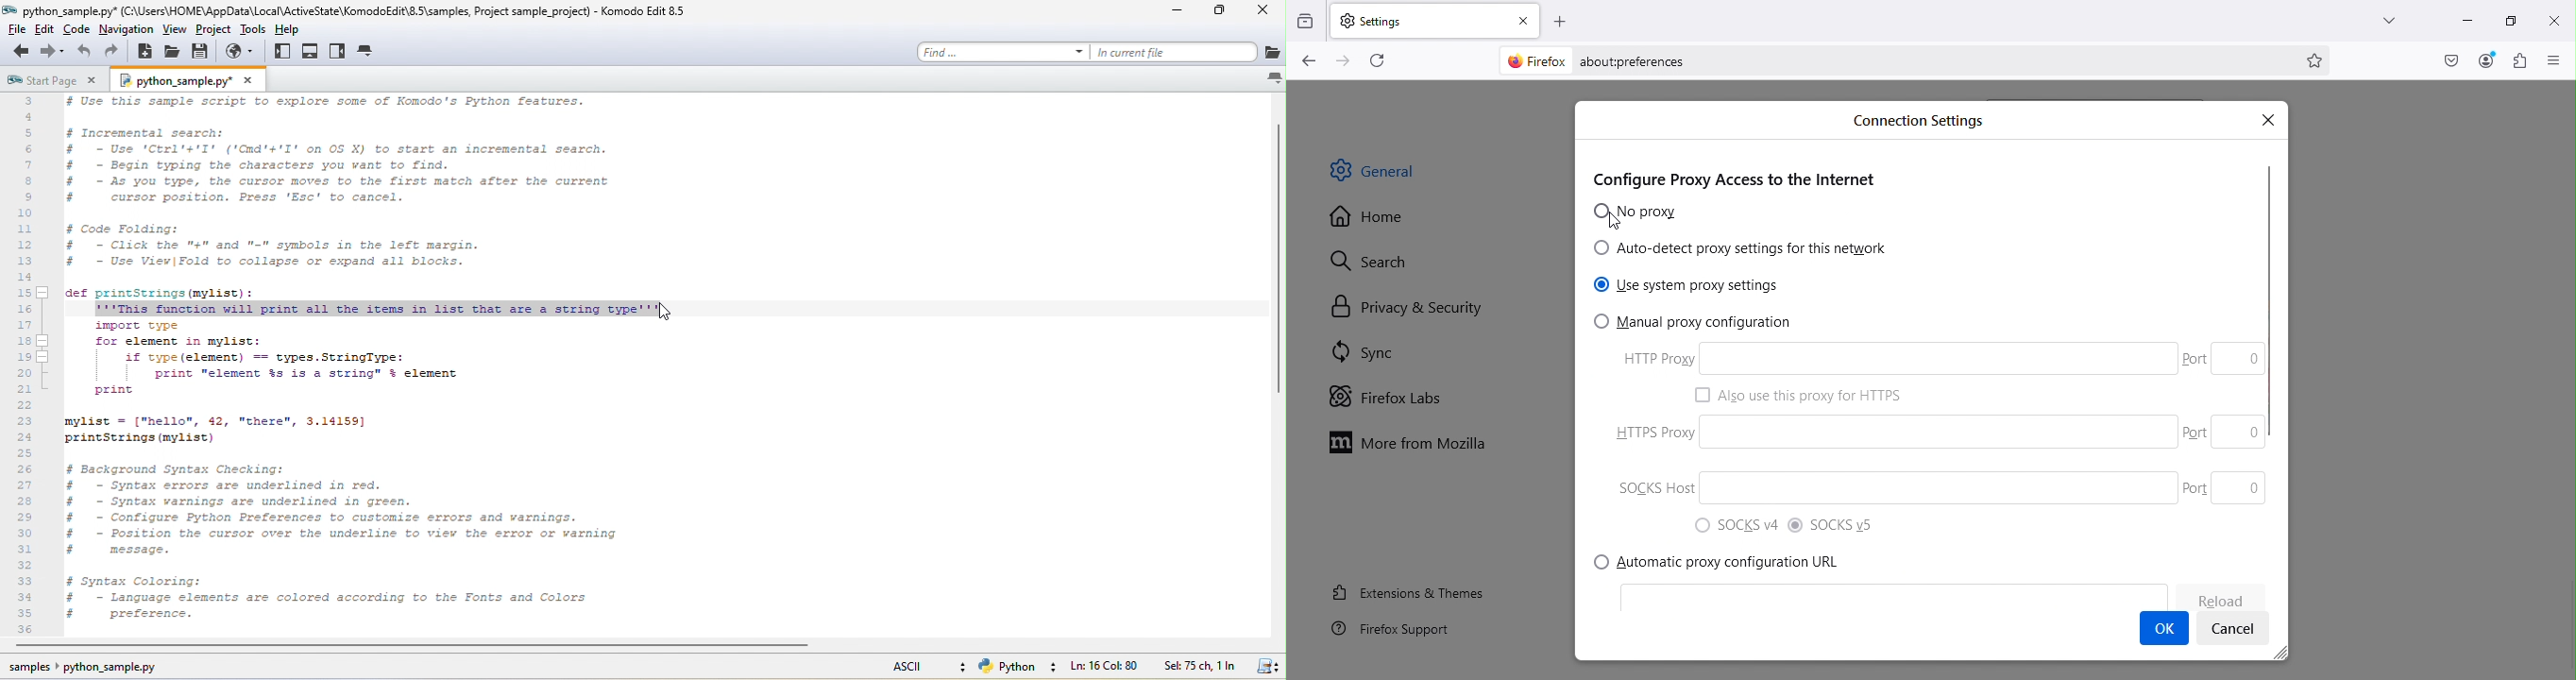  What do you see at coordinates (2269, 117) in the screenshot?
I see `Close` at bounding box center [2269, 117].